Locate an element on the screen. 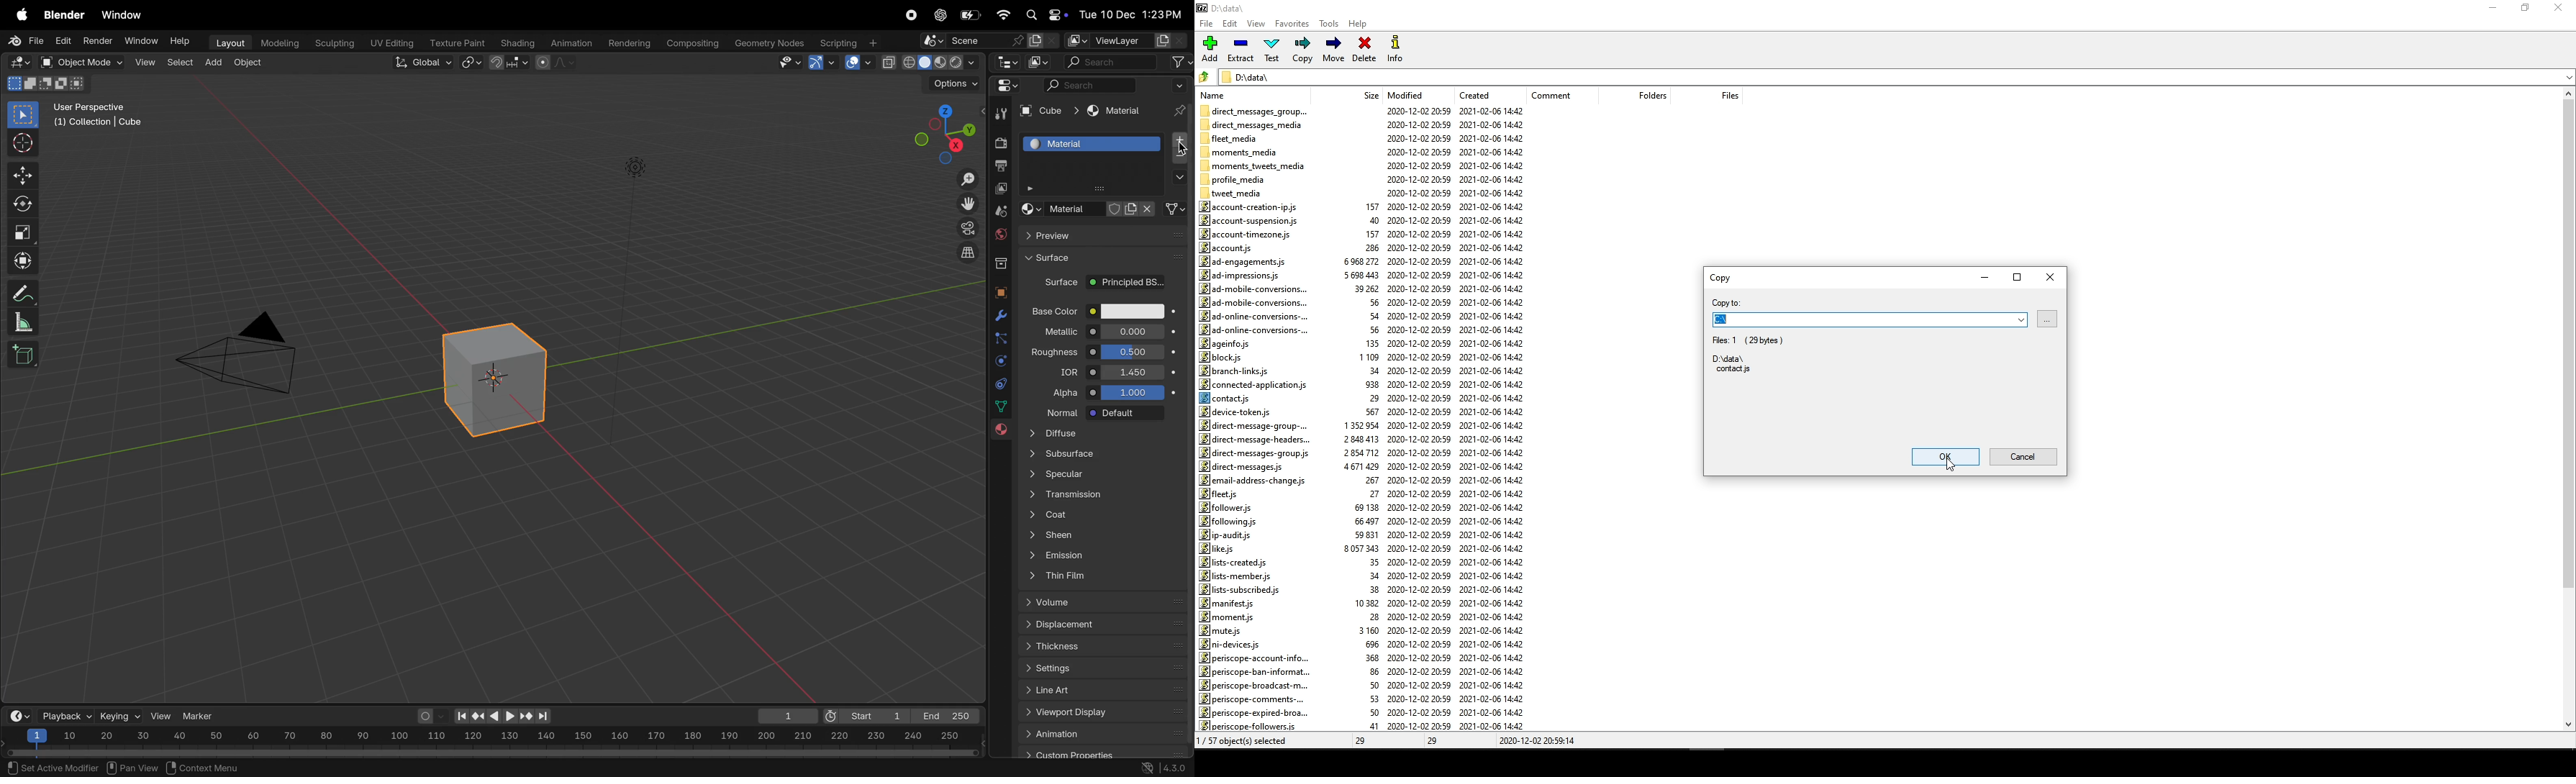 The width and height of the screenshot is (2576, 784). texture paint is located at coordinates (456, 39).